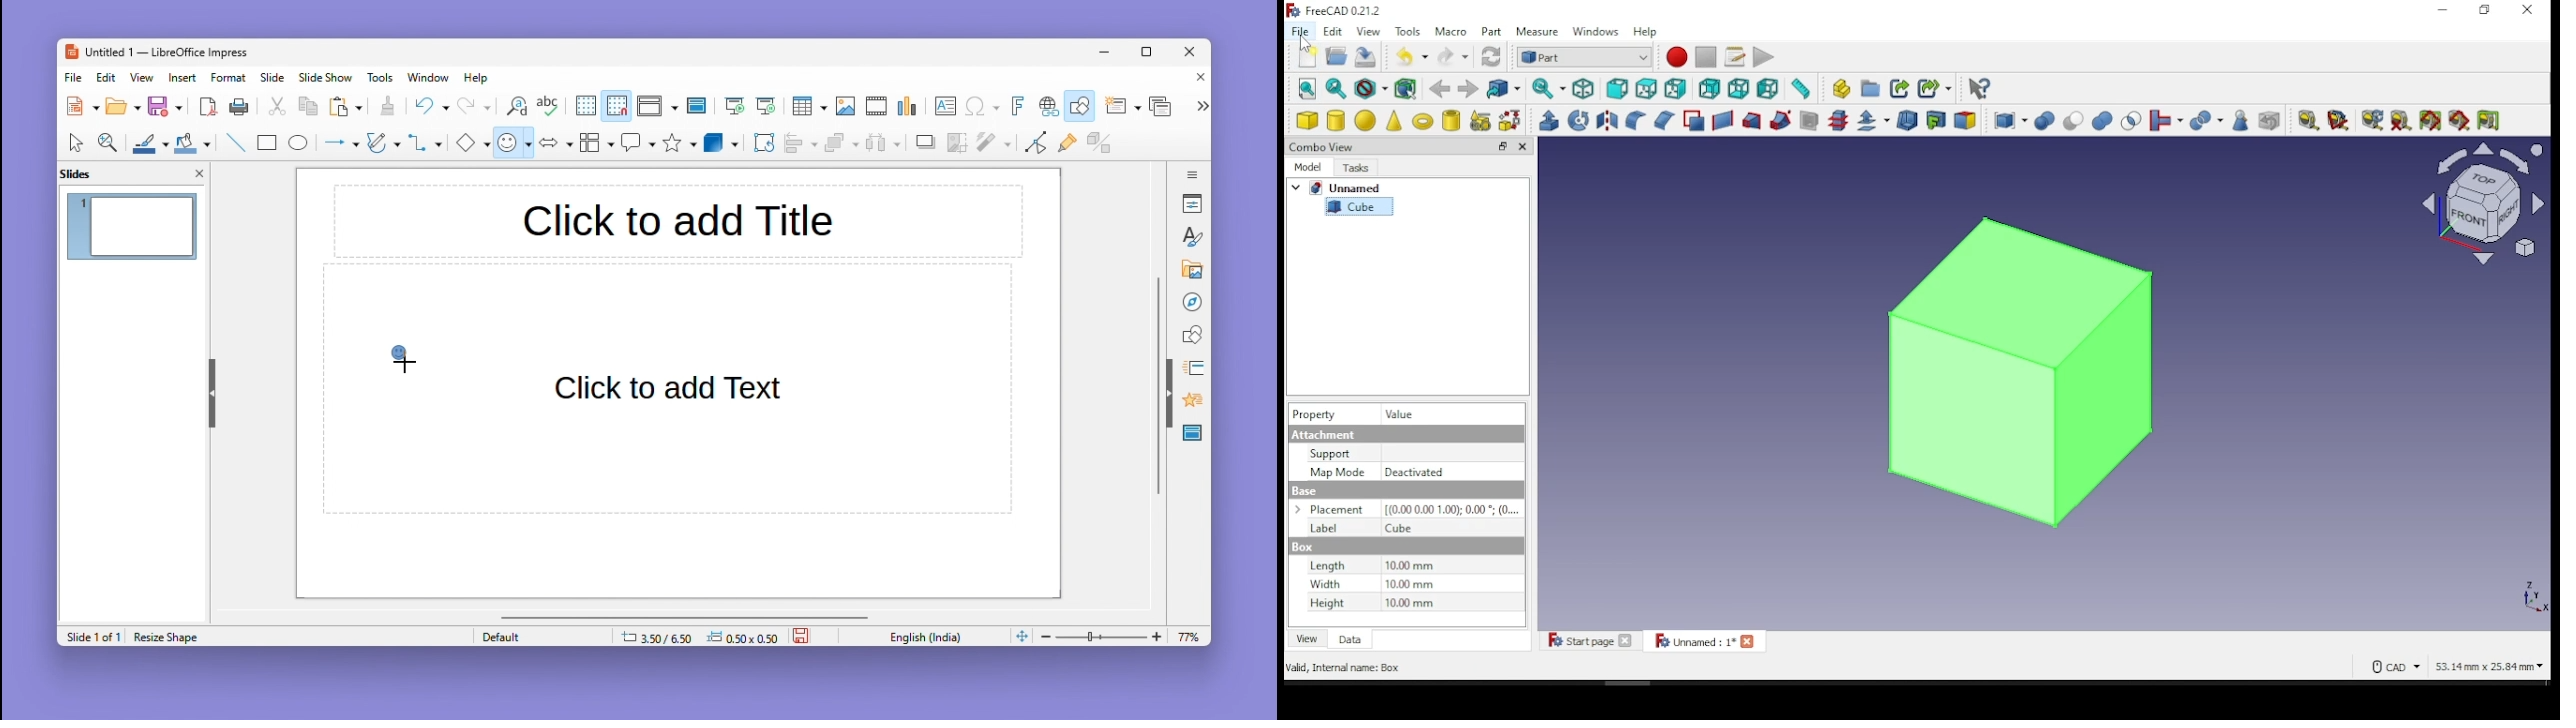 The image size is (2576, 728). Describe the element at coordinates (431, 106) in the screenshot. I see `undo` at that location.